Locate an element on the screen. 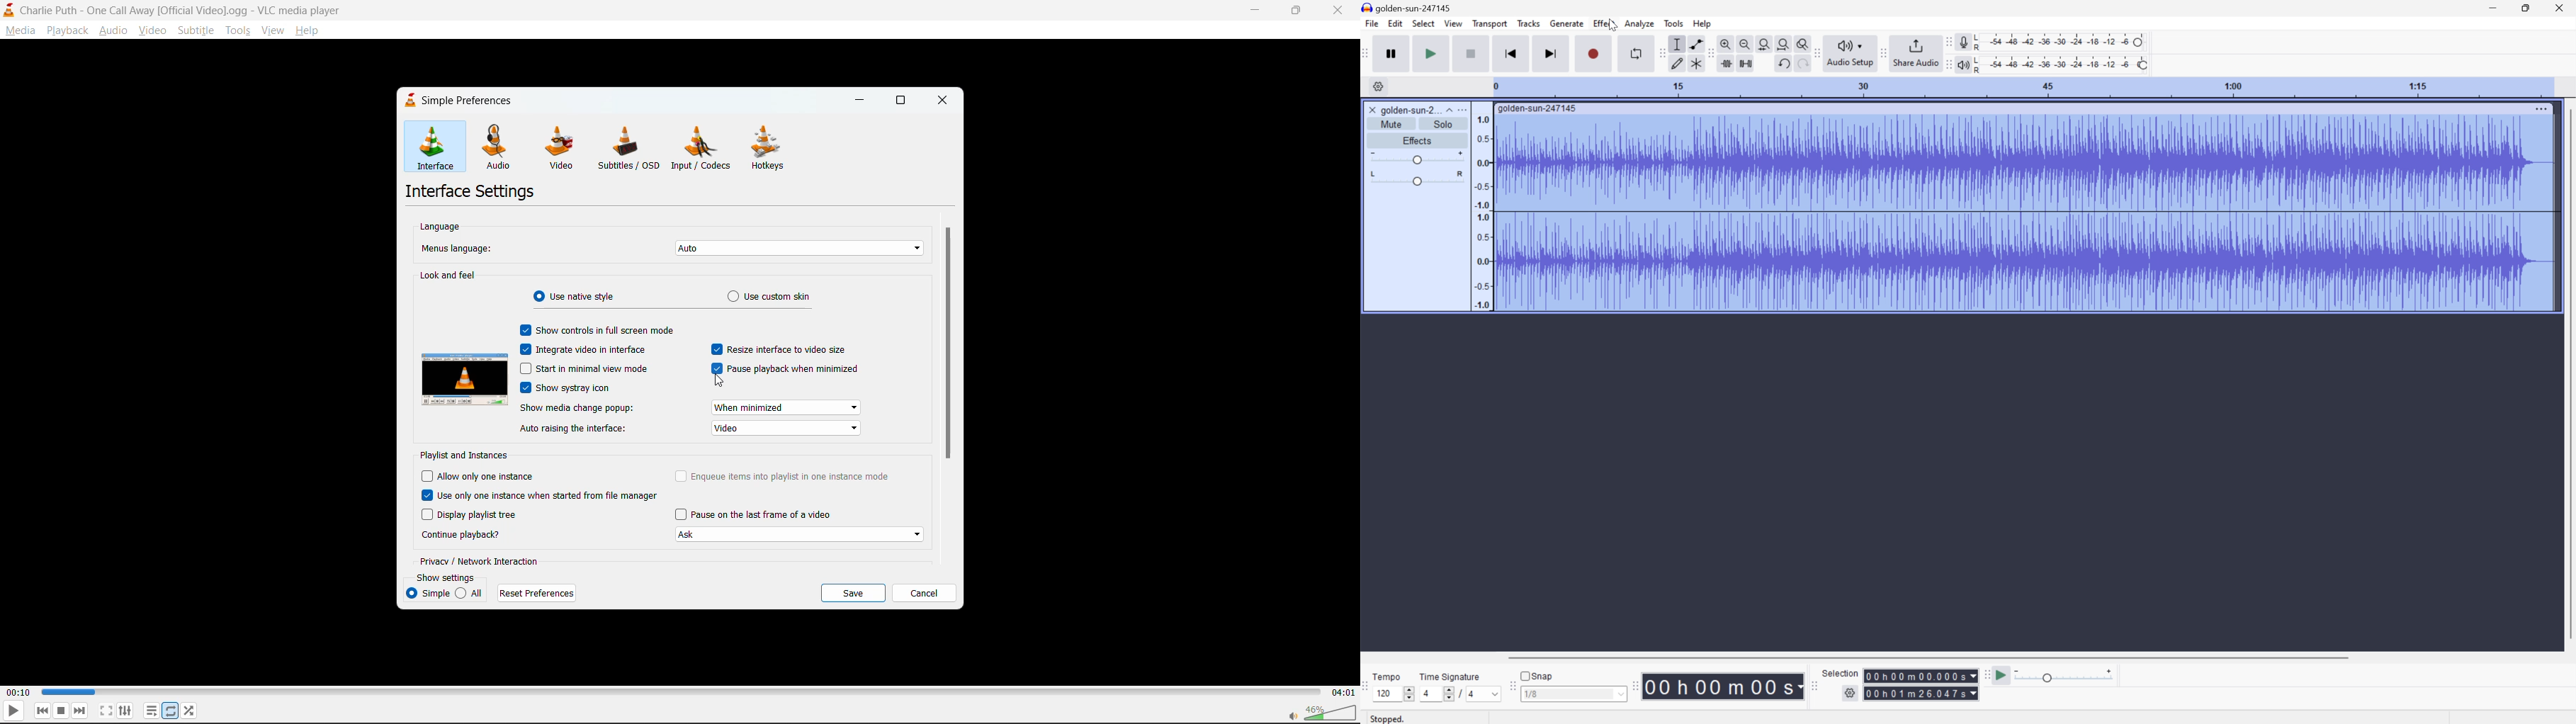  settings is located at coordinates (127, 709).